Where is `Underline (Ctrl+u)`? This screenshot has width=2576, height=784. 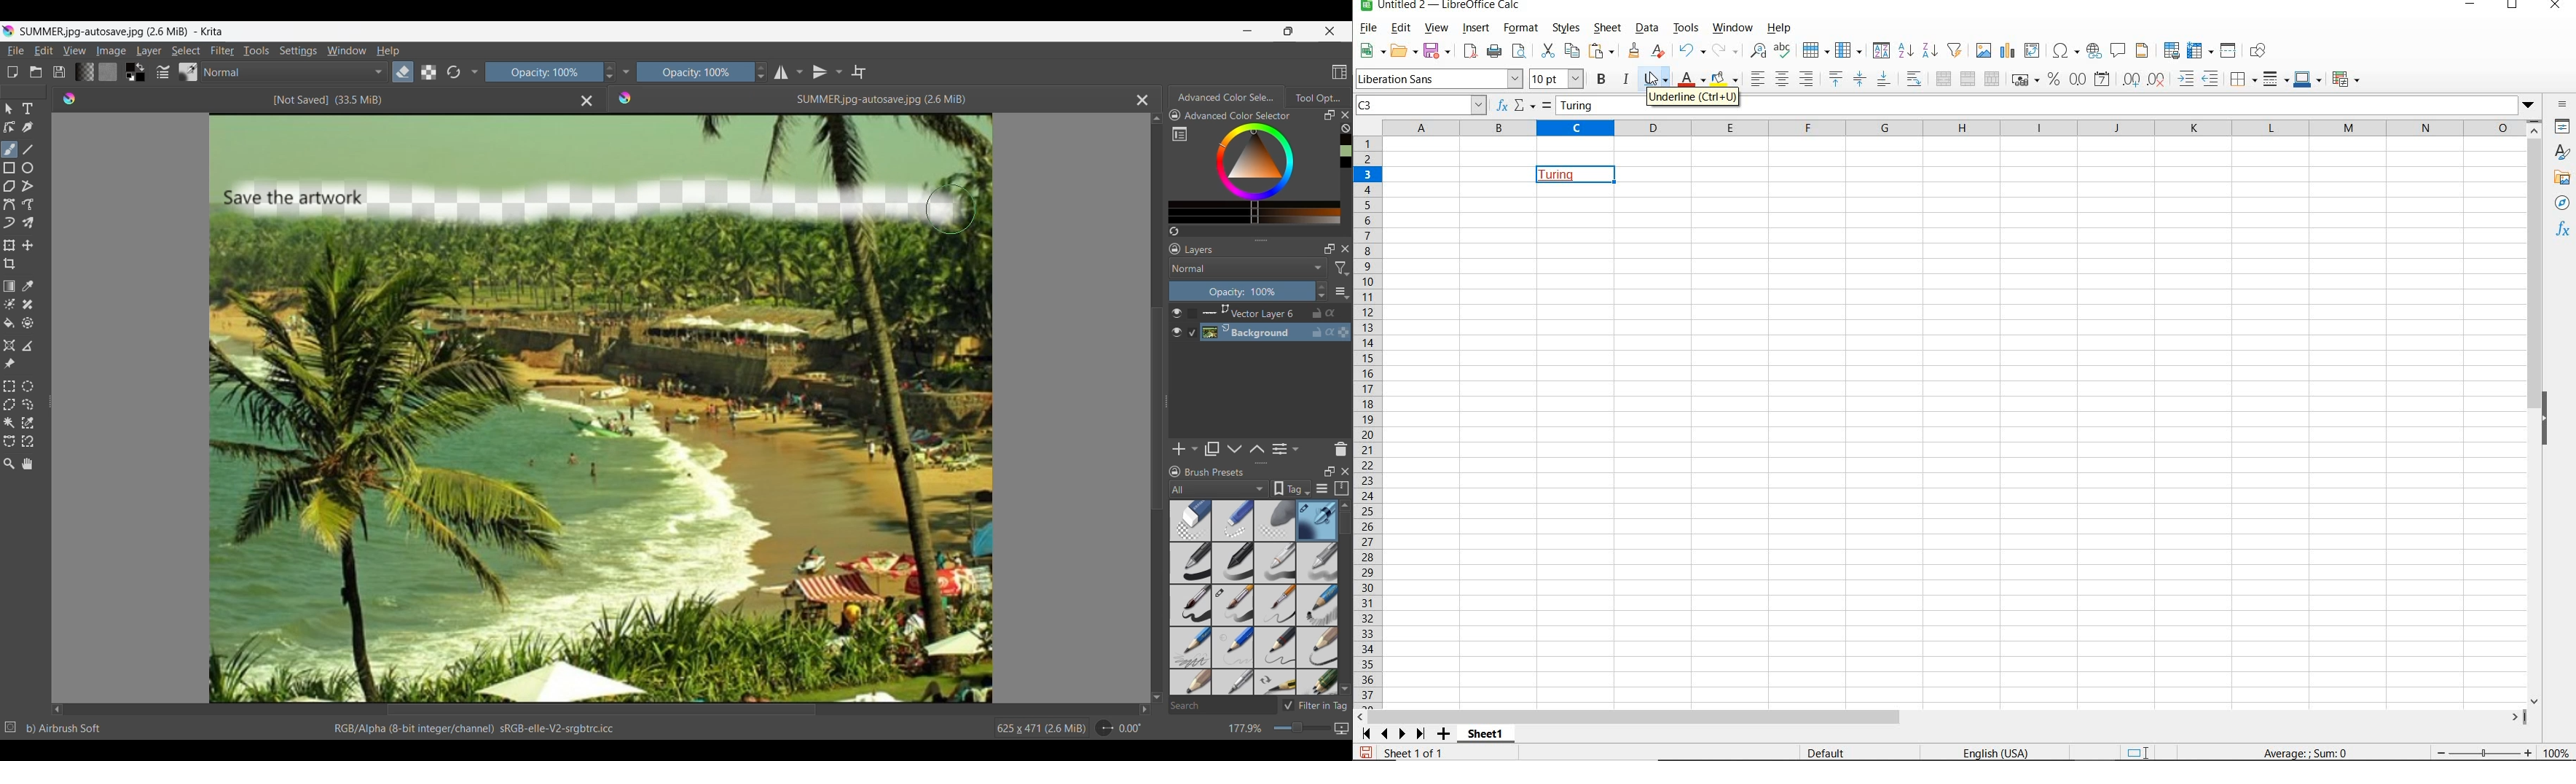 Underline (Ctrl+u) is located at coordinates (1693, 99).